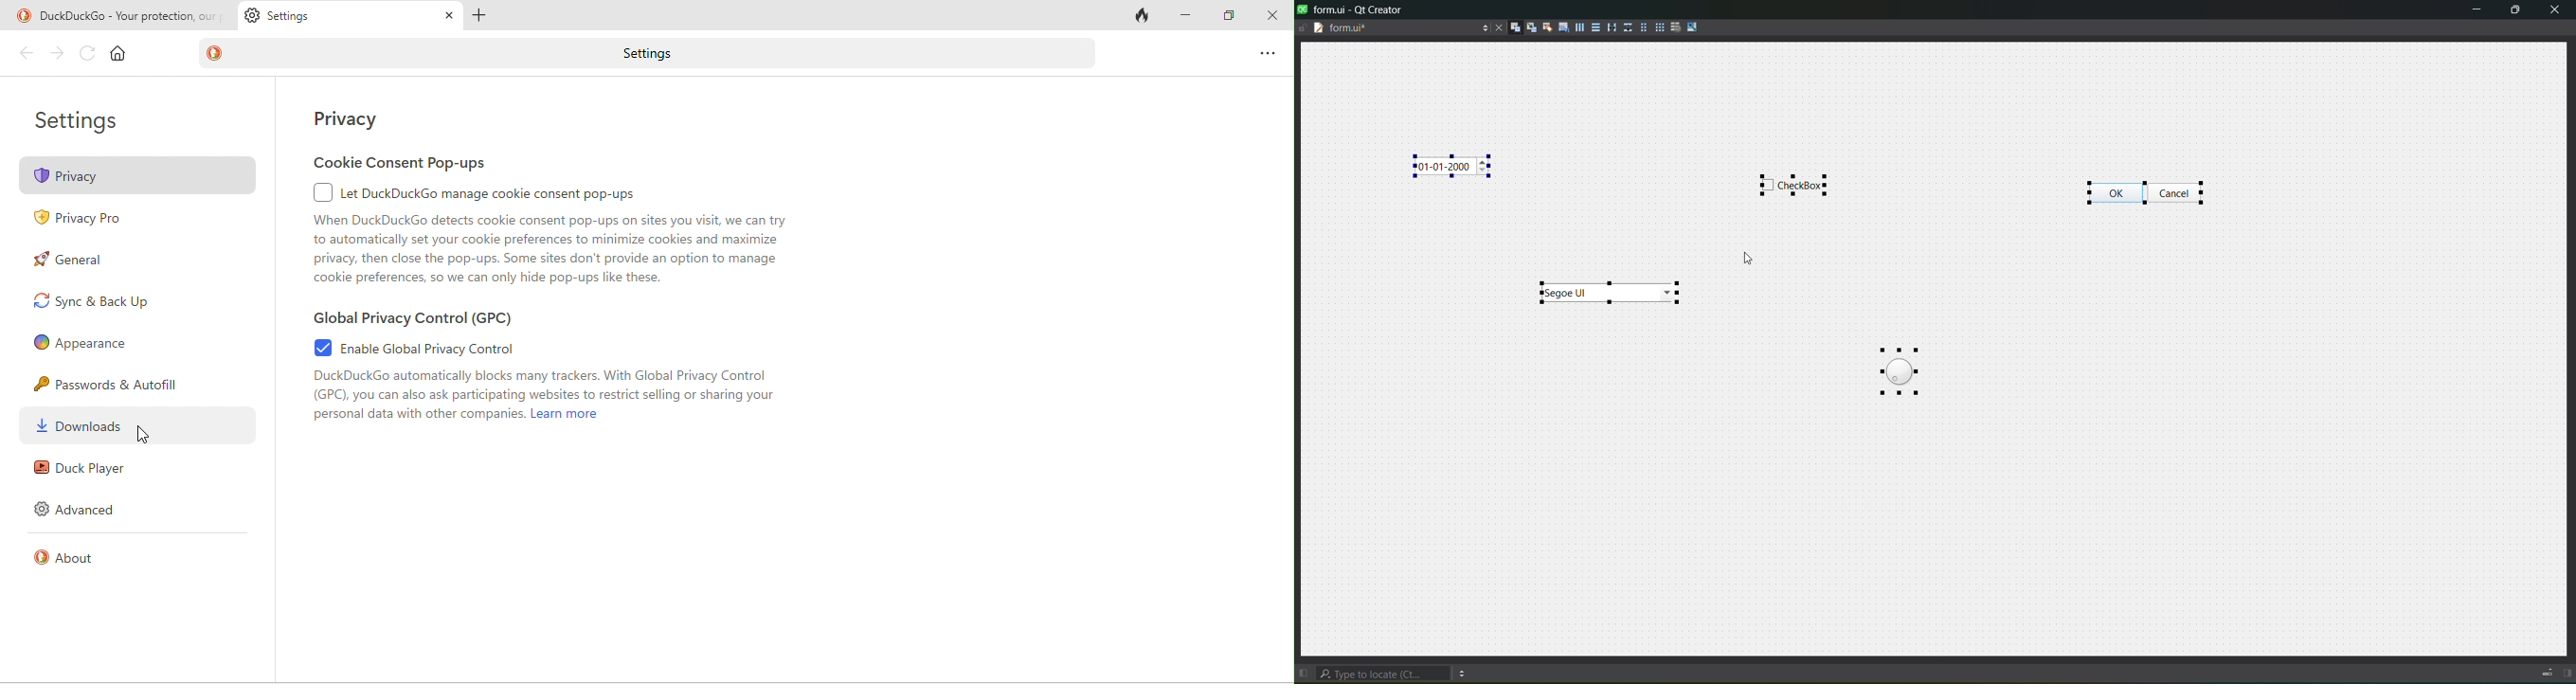 This screenshot has width=2576, height=700. Describe the element at coordinates (1452, 164) in the screenshot. I see `Selected WIdgets` at that location.